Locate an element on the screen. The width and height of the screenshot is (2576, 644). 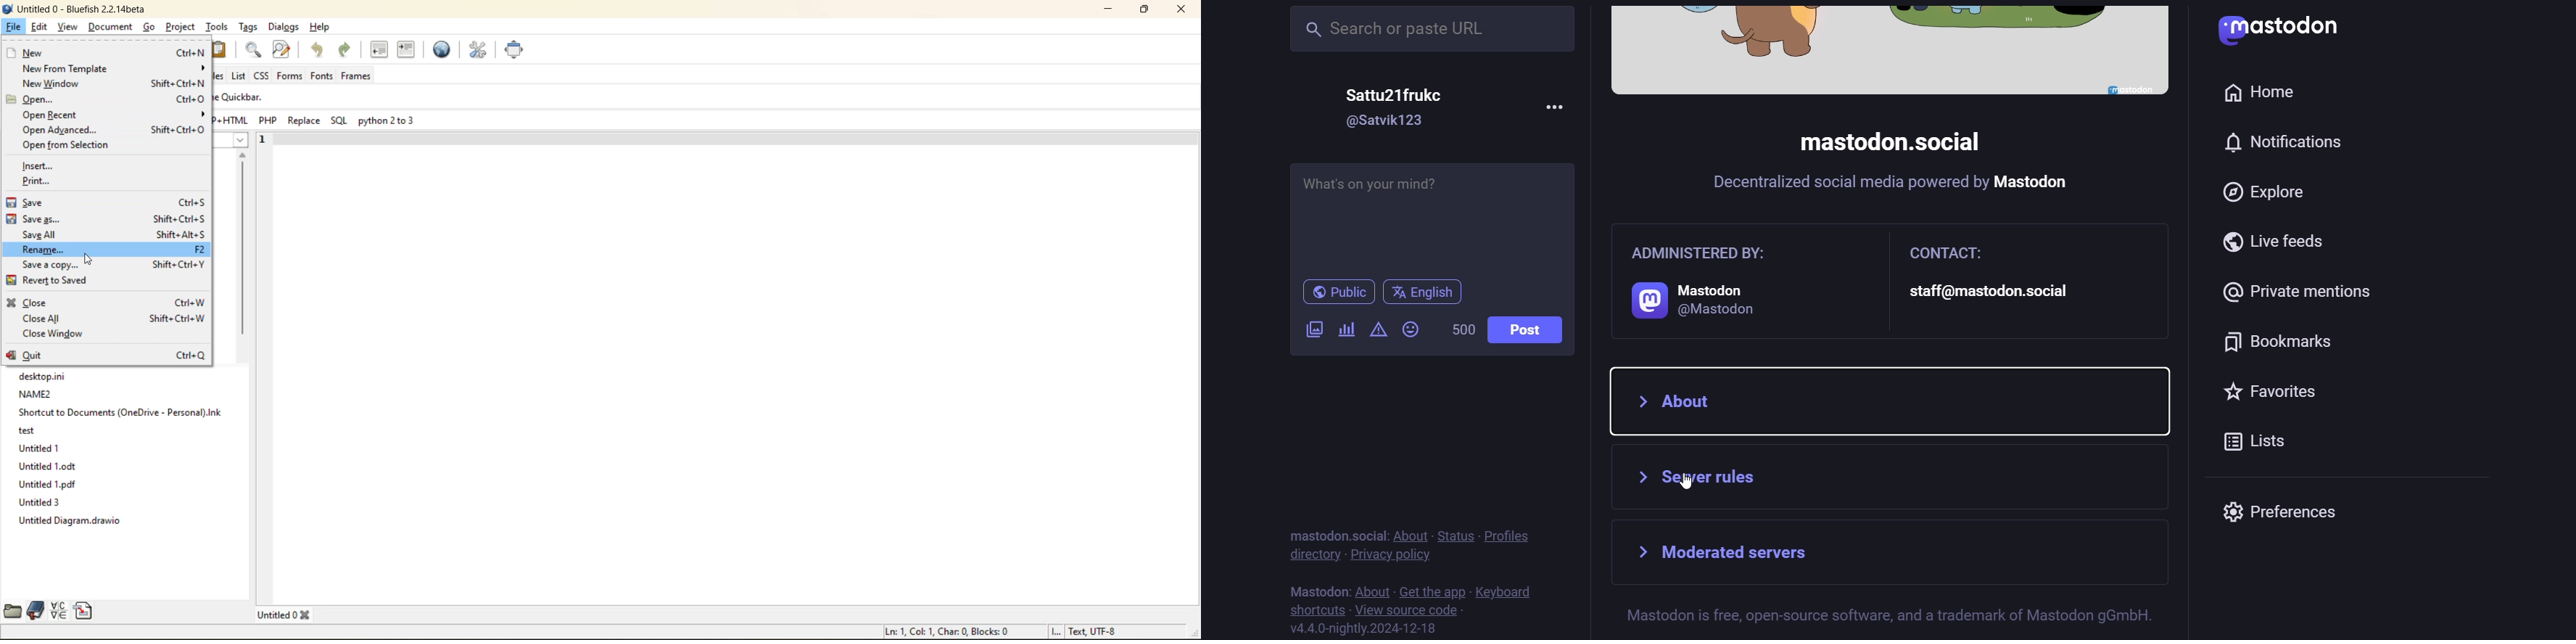
id is located at coordinates (1388, 121).